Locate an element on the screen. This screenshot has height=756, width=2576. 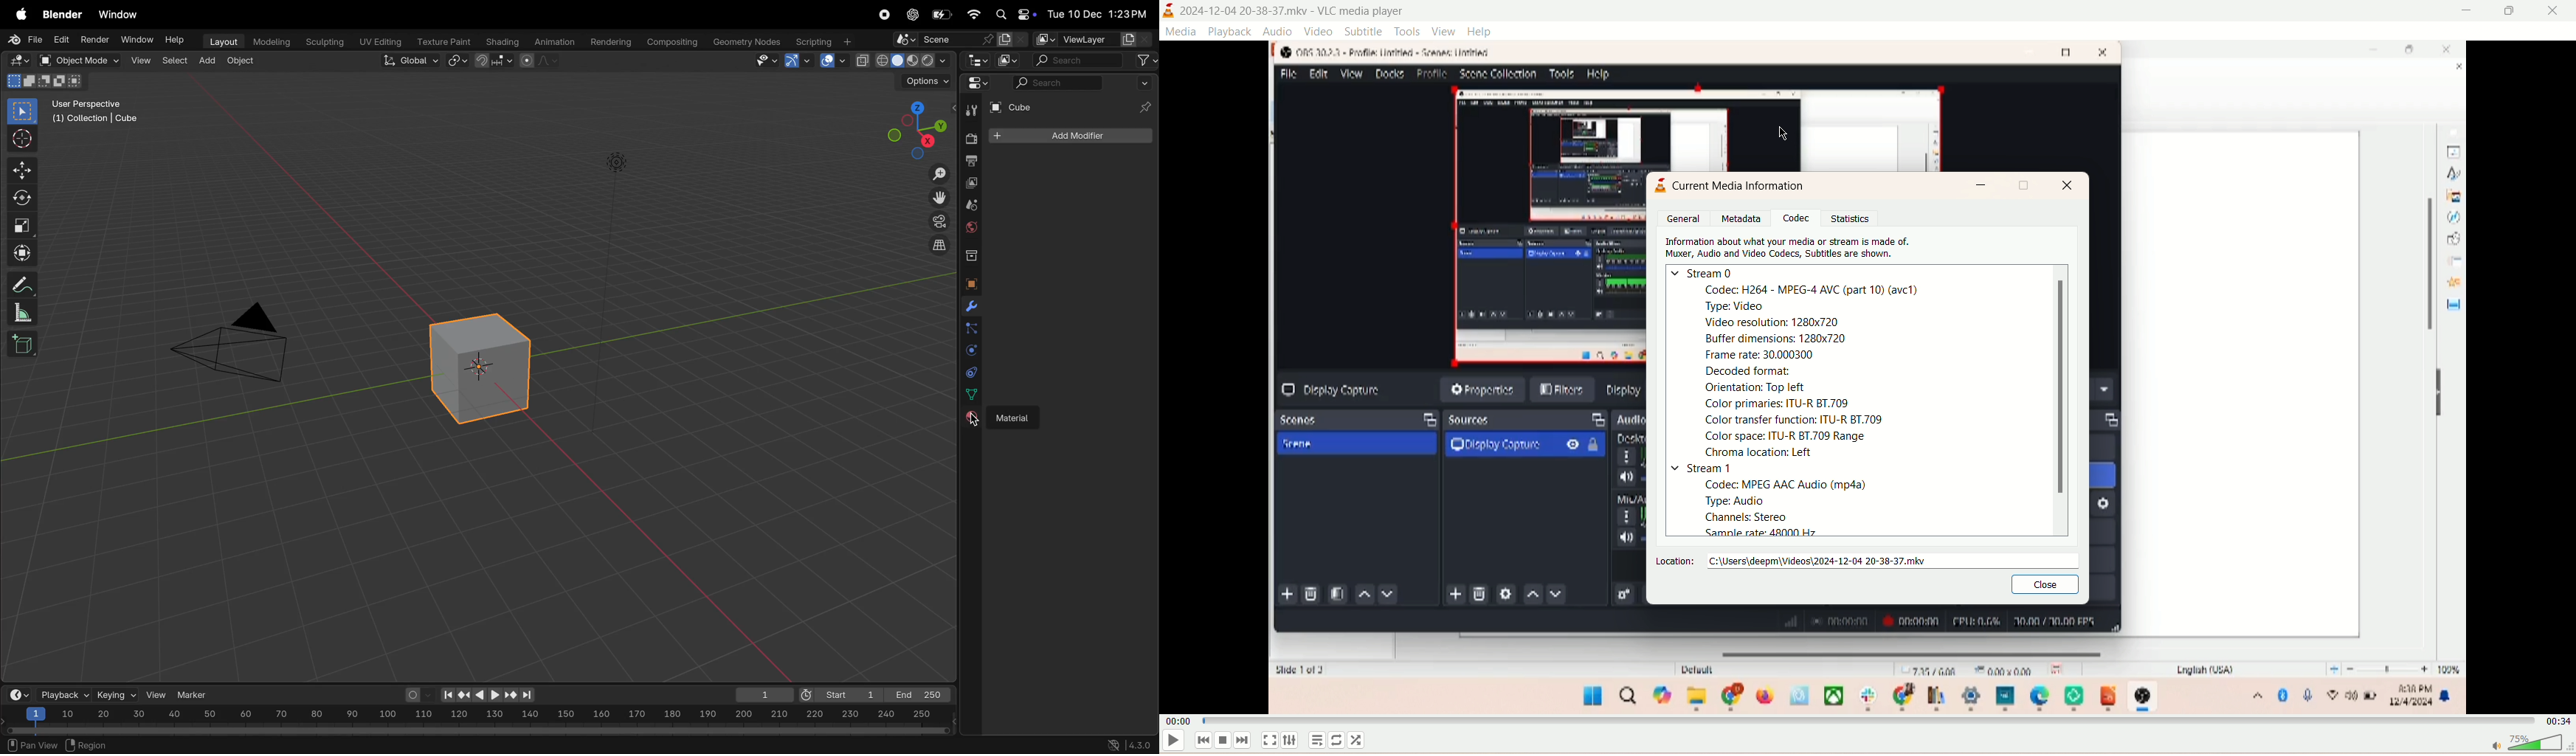
show overlays is located at coordinates (832, 61).